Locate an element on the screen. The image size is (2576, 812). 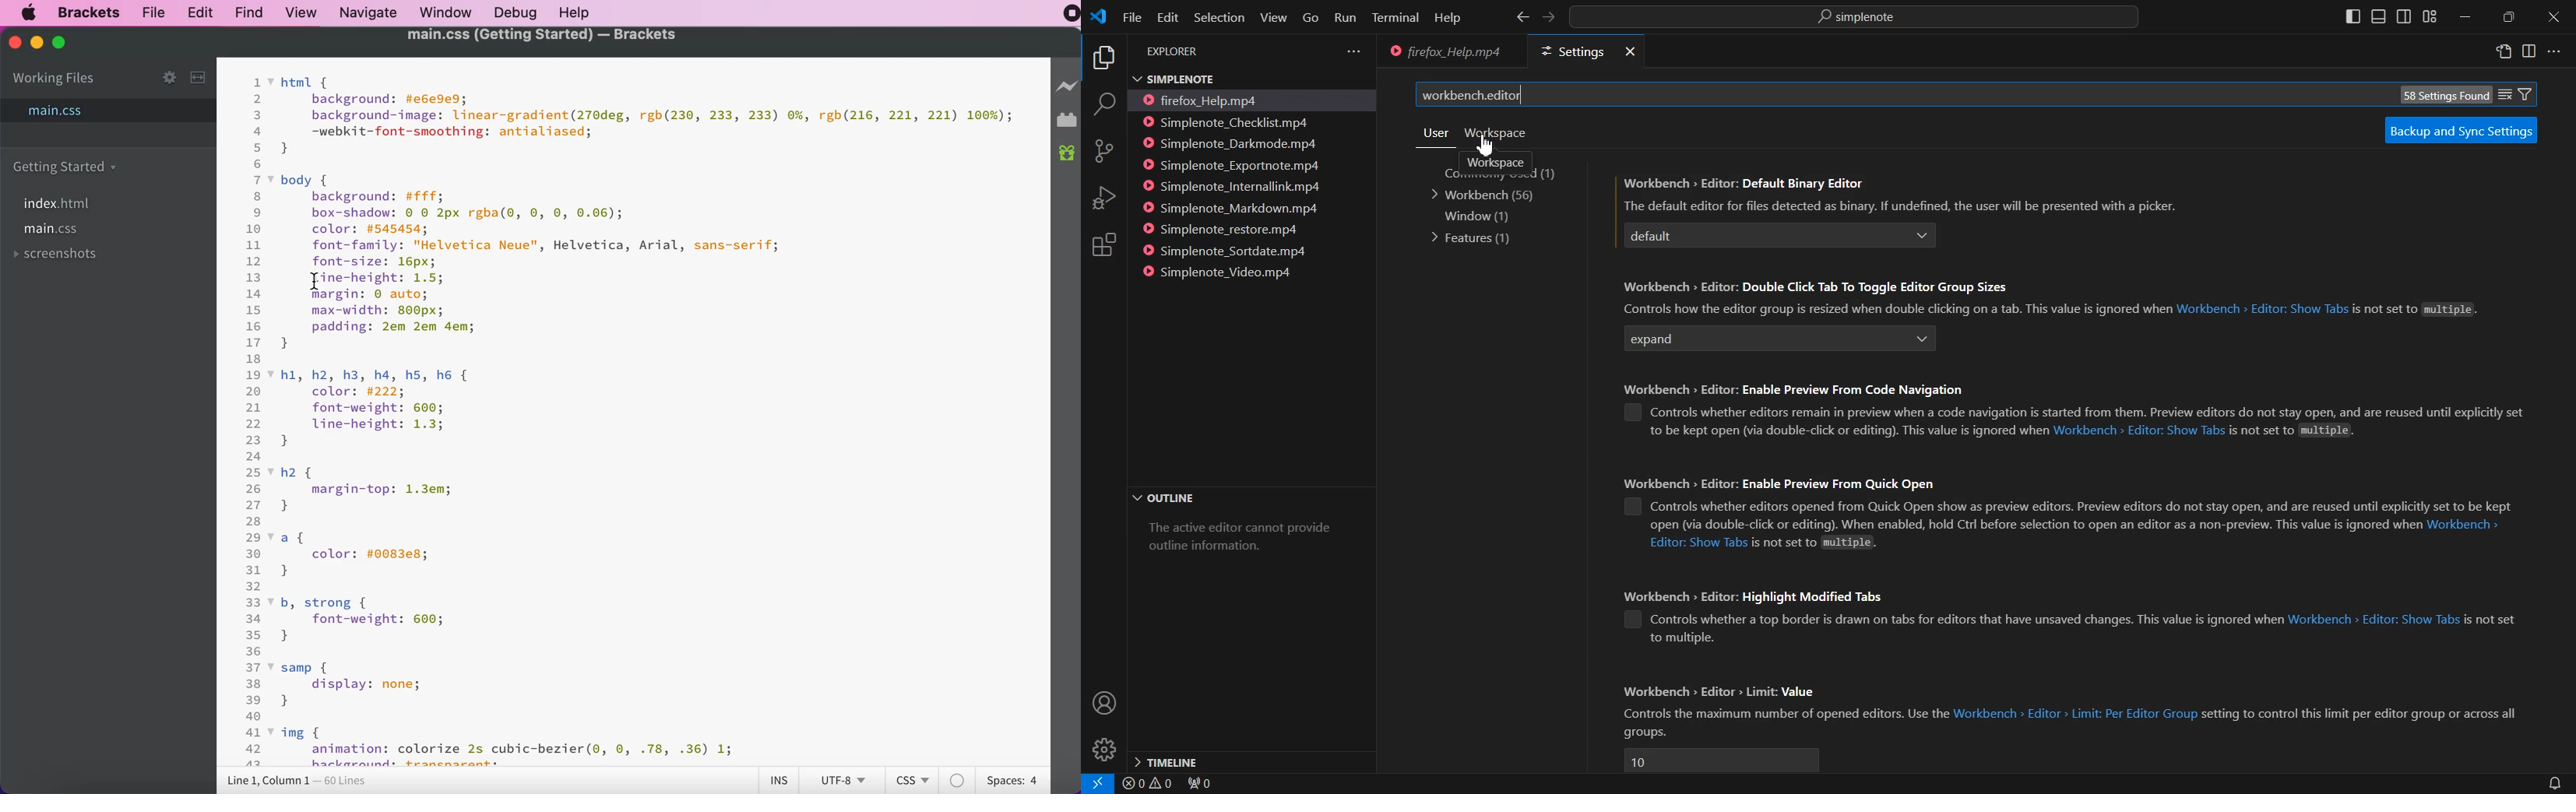
42 is located at coordinates (253, 749).